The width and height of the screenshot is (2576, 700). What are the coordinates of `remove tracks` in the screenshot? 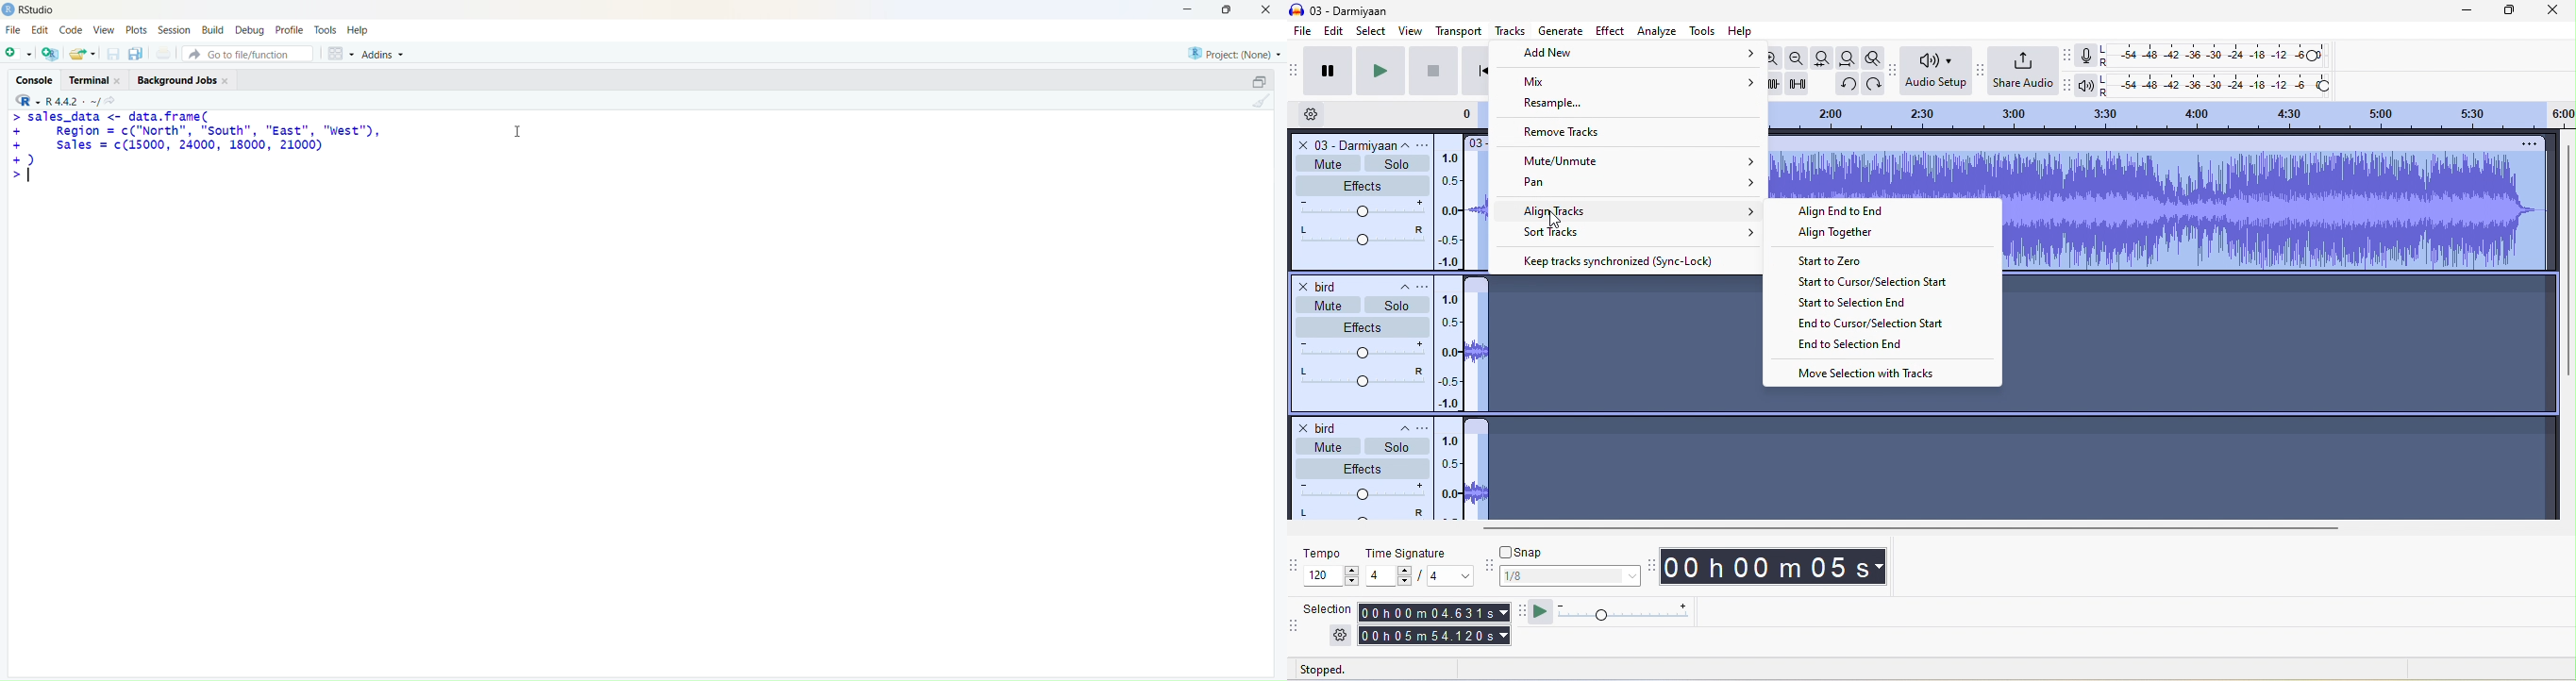 It's located at (1589, 132).